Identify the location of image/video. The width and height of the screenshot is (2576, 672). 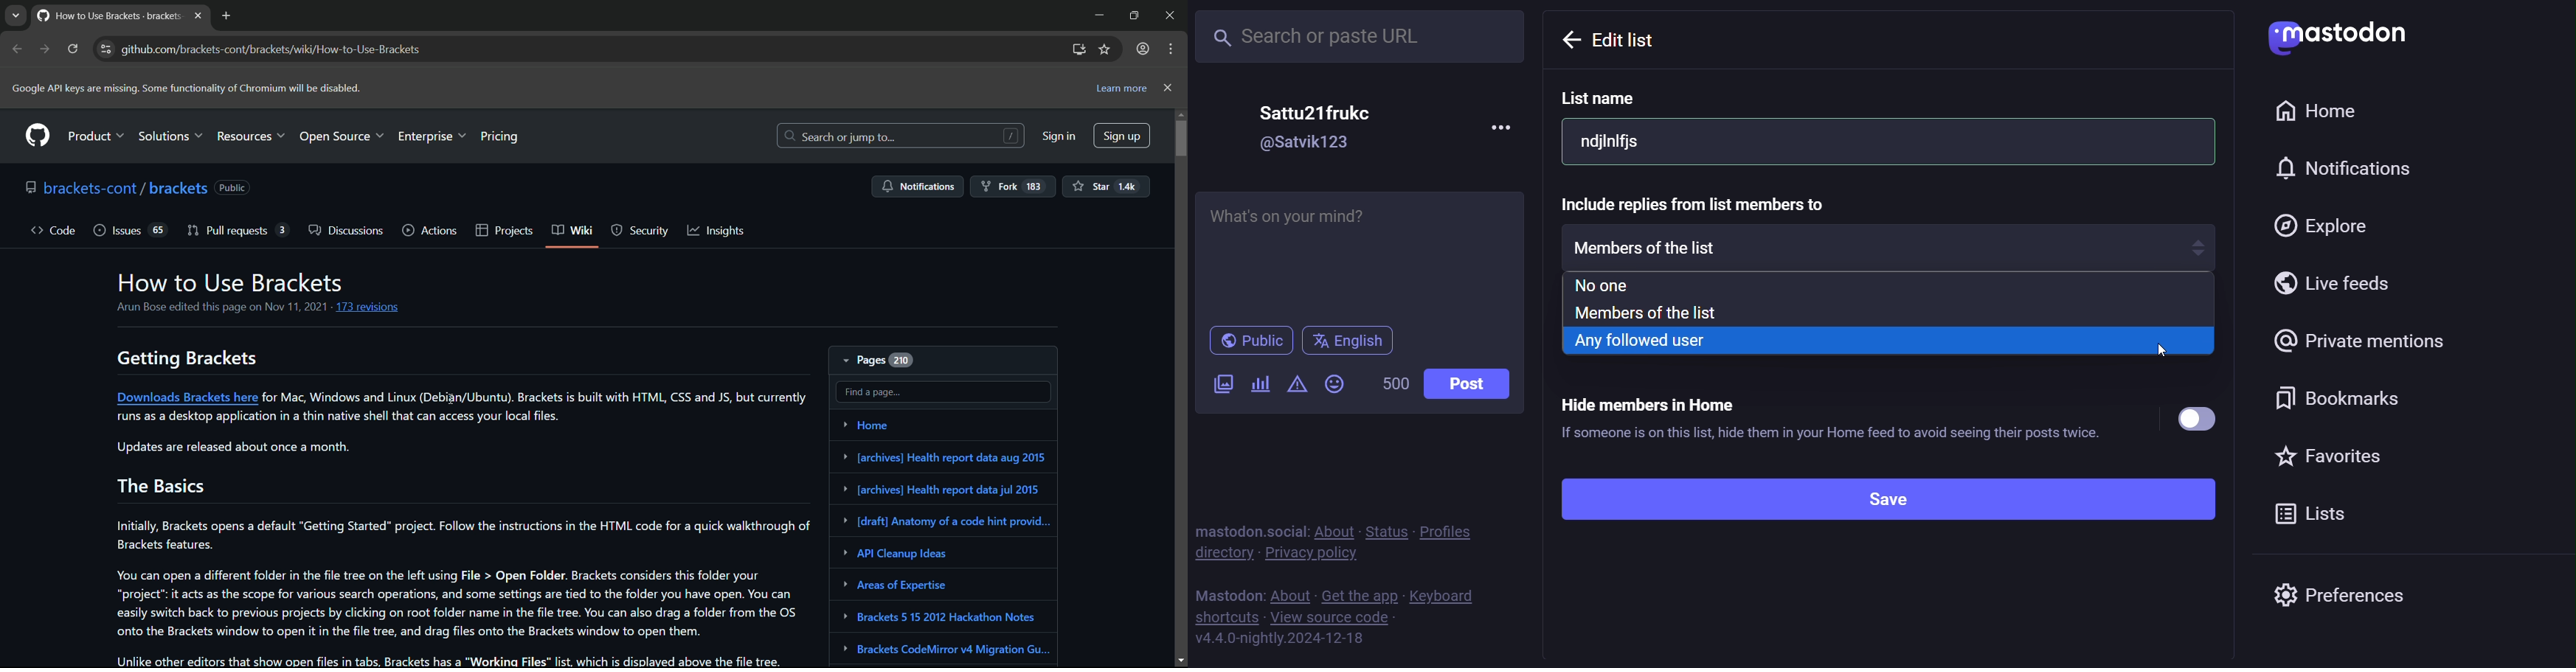
(1218, 385).